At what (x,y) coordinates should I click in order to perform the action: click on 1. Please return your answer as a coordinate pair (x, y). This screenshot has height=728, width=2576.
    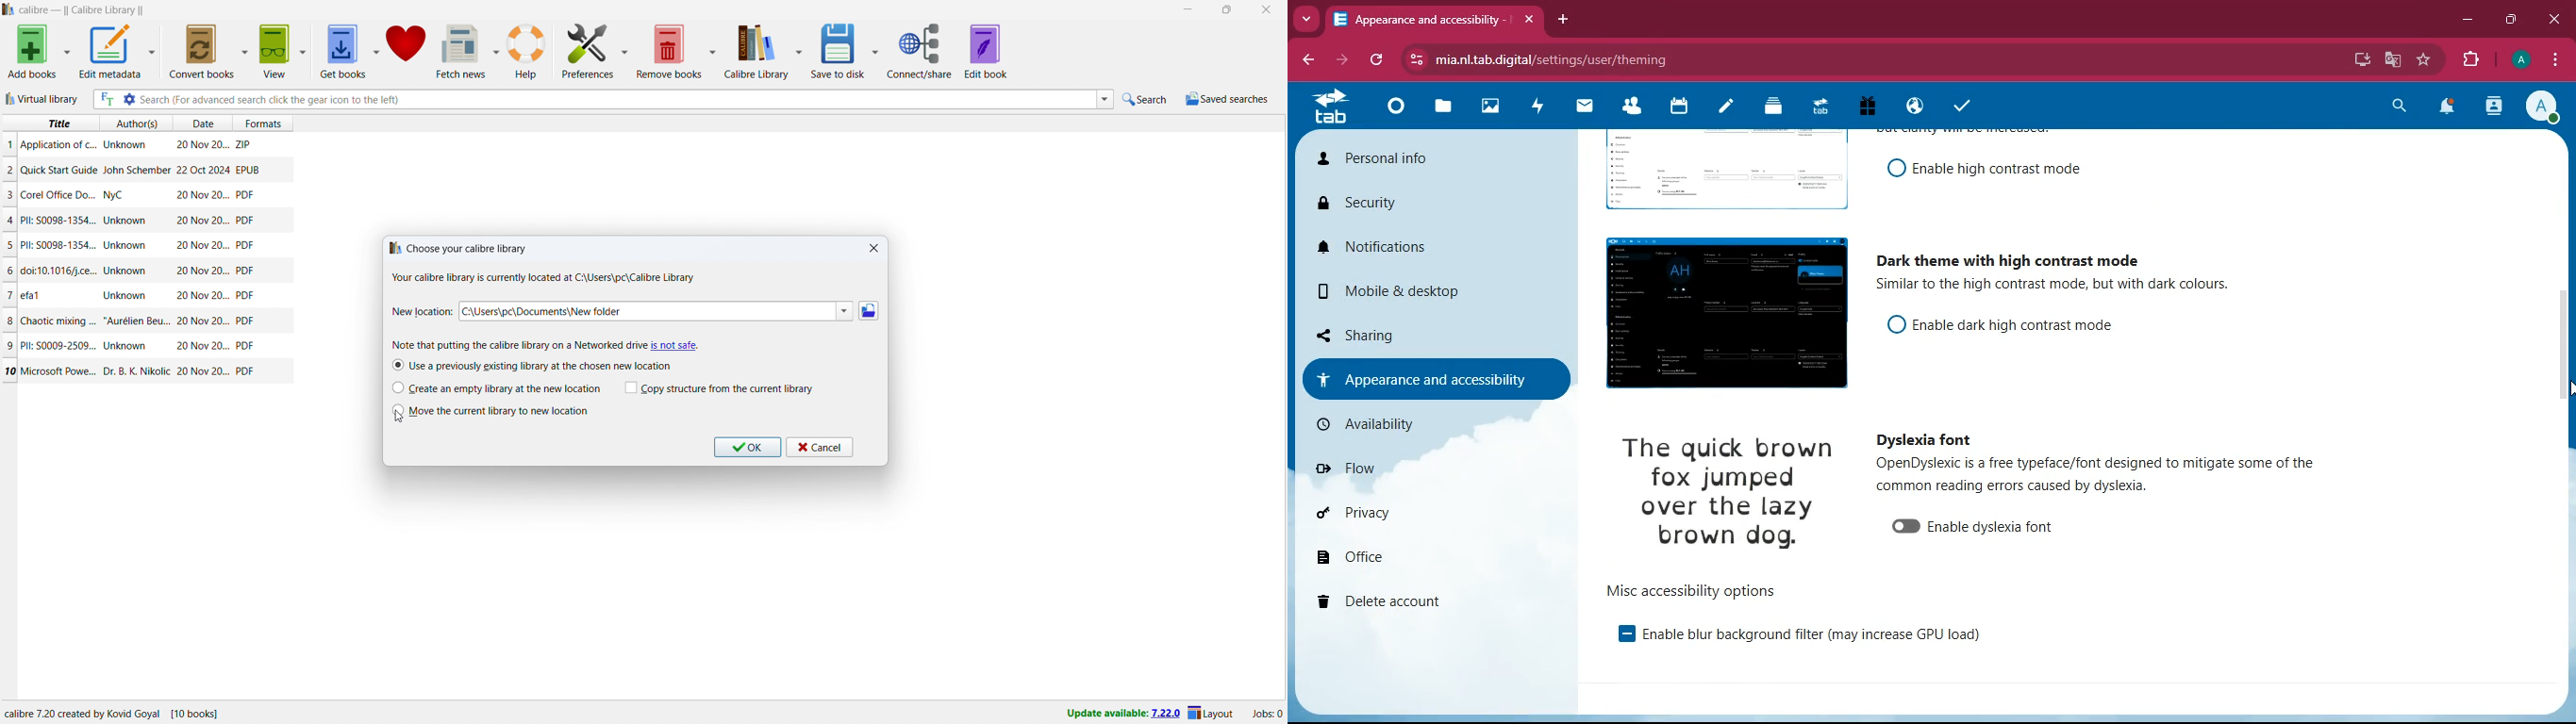
    Looking at the image, I should click on (9, 144).